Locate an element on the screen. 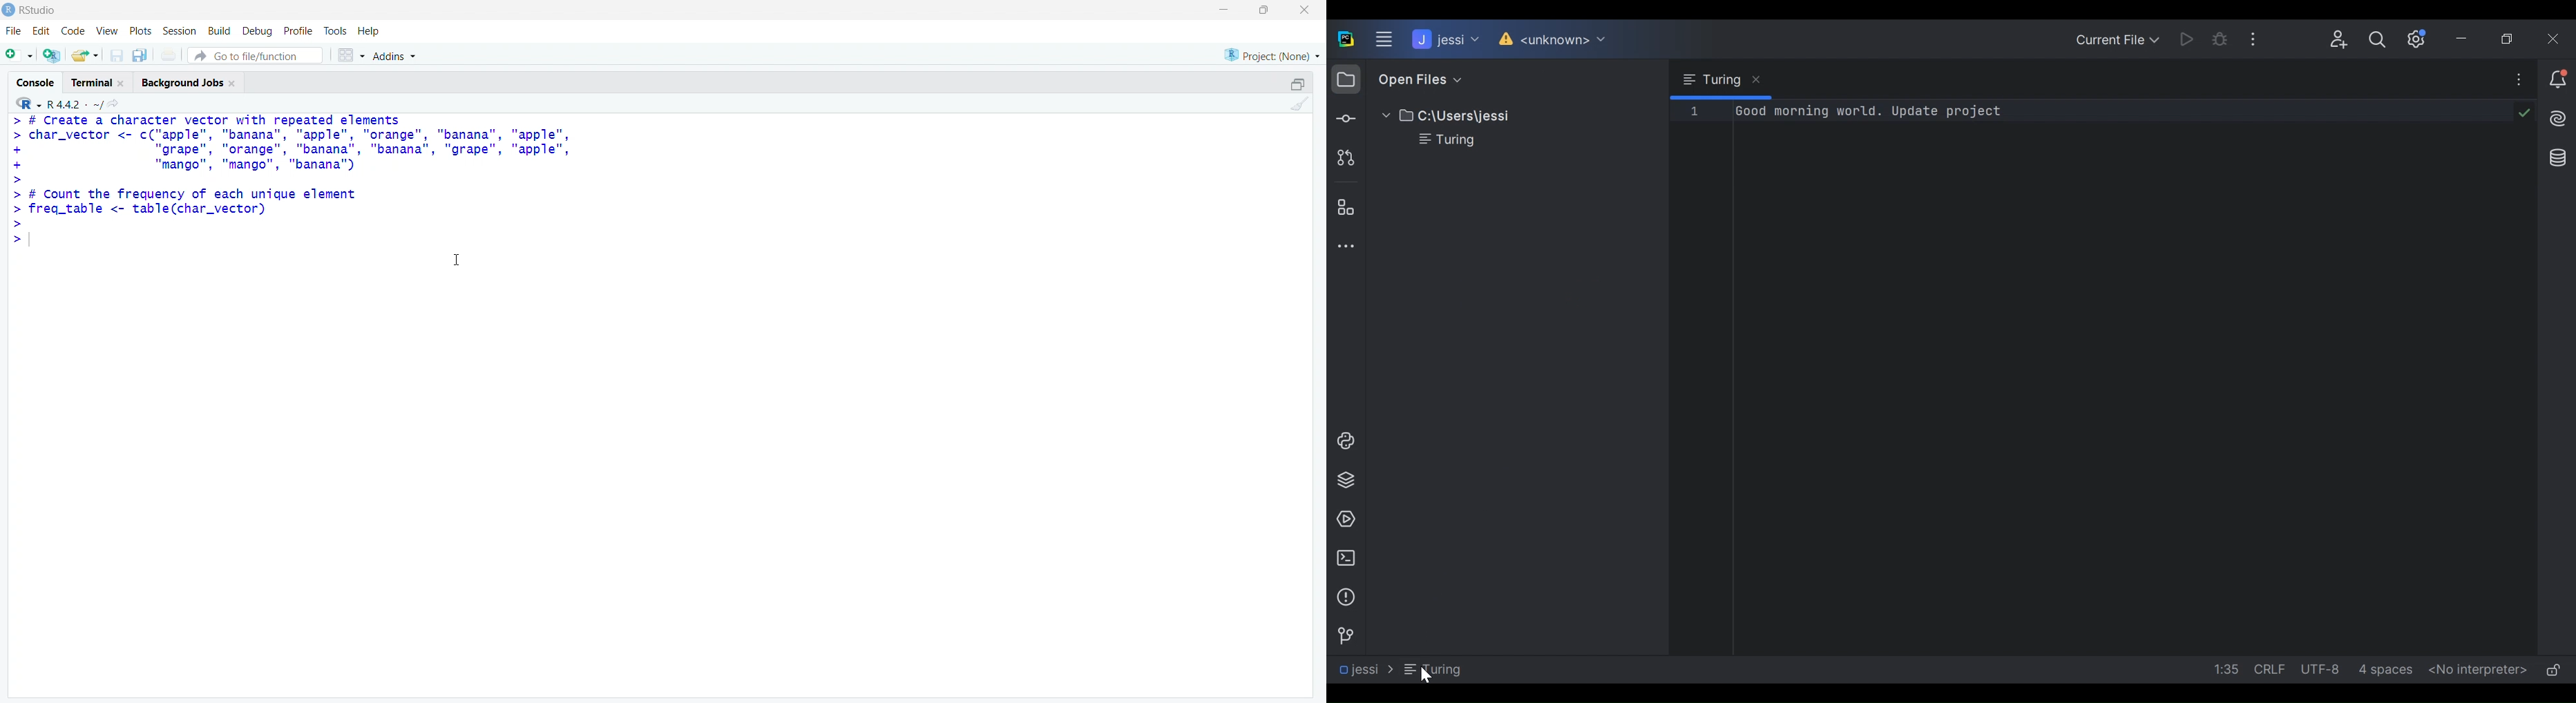 The height and width of the screenshot is (728, 2576). File Encoding is located at coordinates (2322, 669).